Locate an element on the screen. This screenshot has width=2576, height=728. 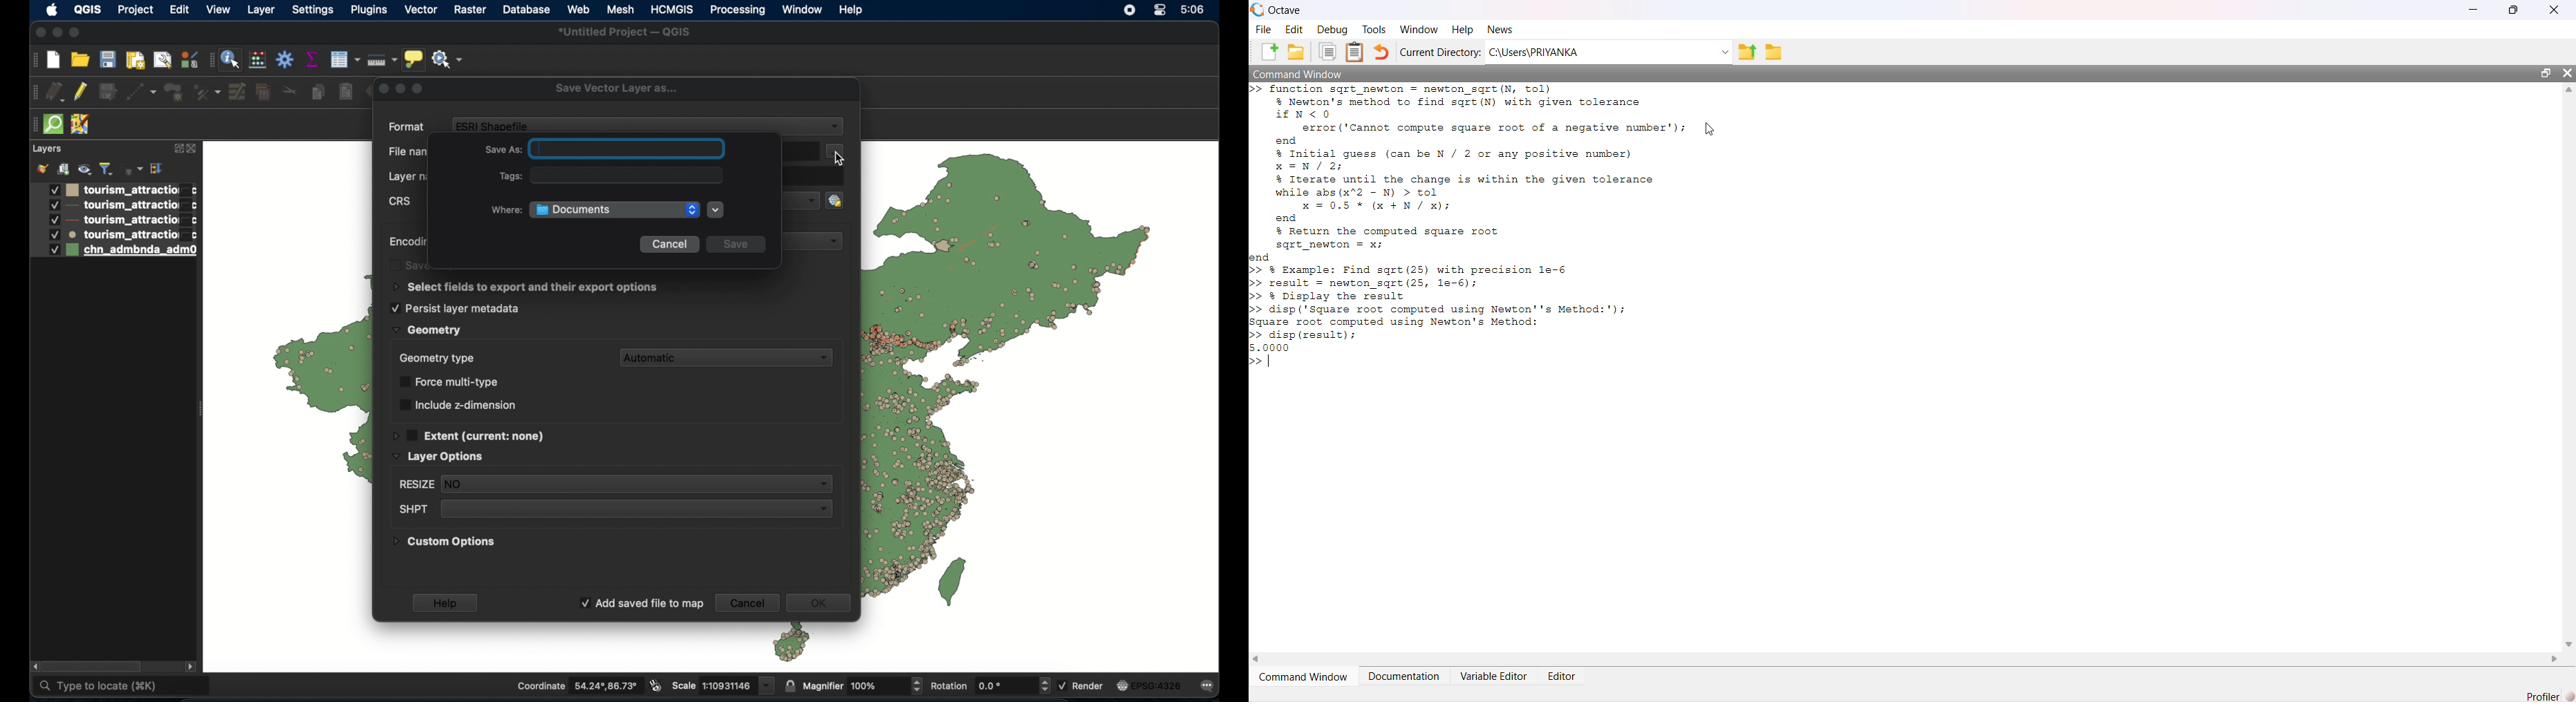
Browse directories is located at coordinates (1774, 50).